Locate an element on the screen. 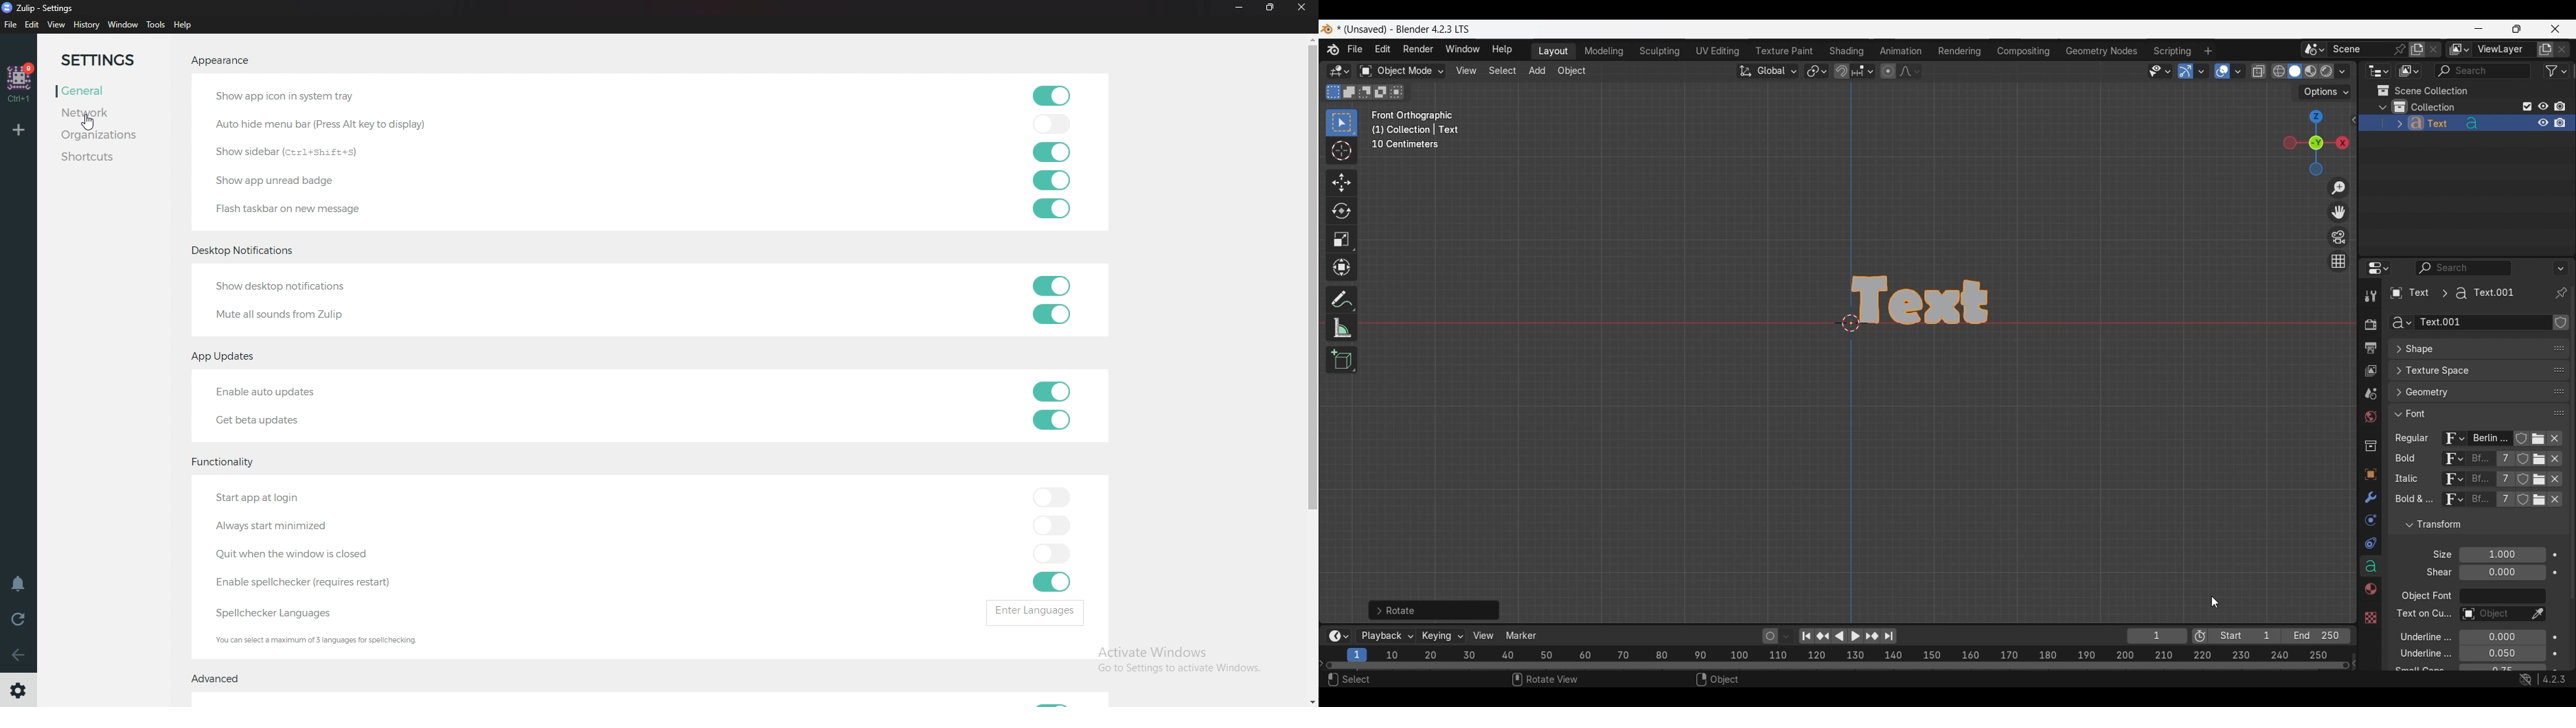  Selectability and visibility is located at coordinates (2160, 71).